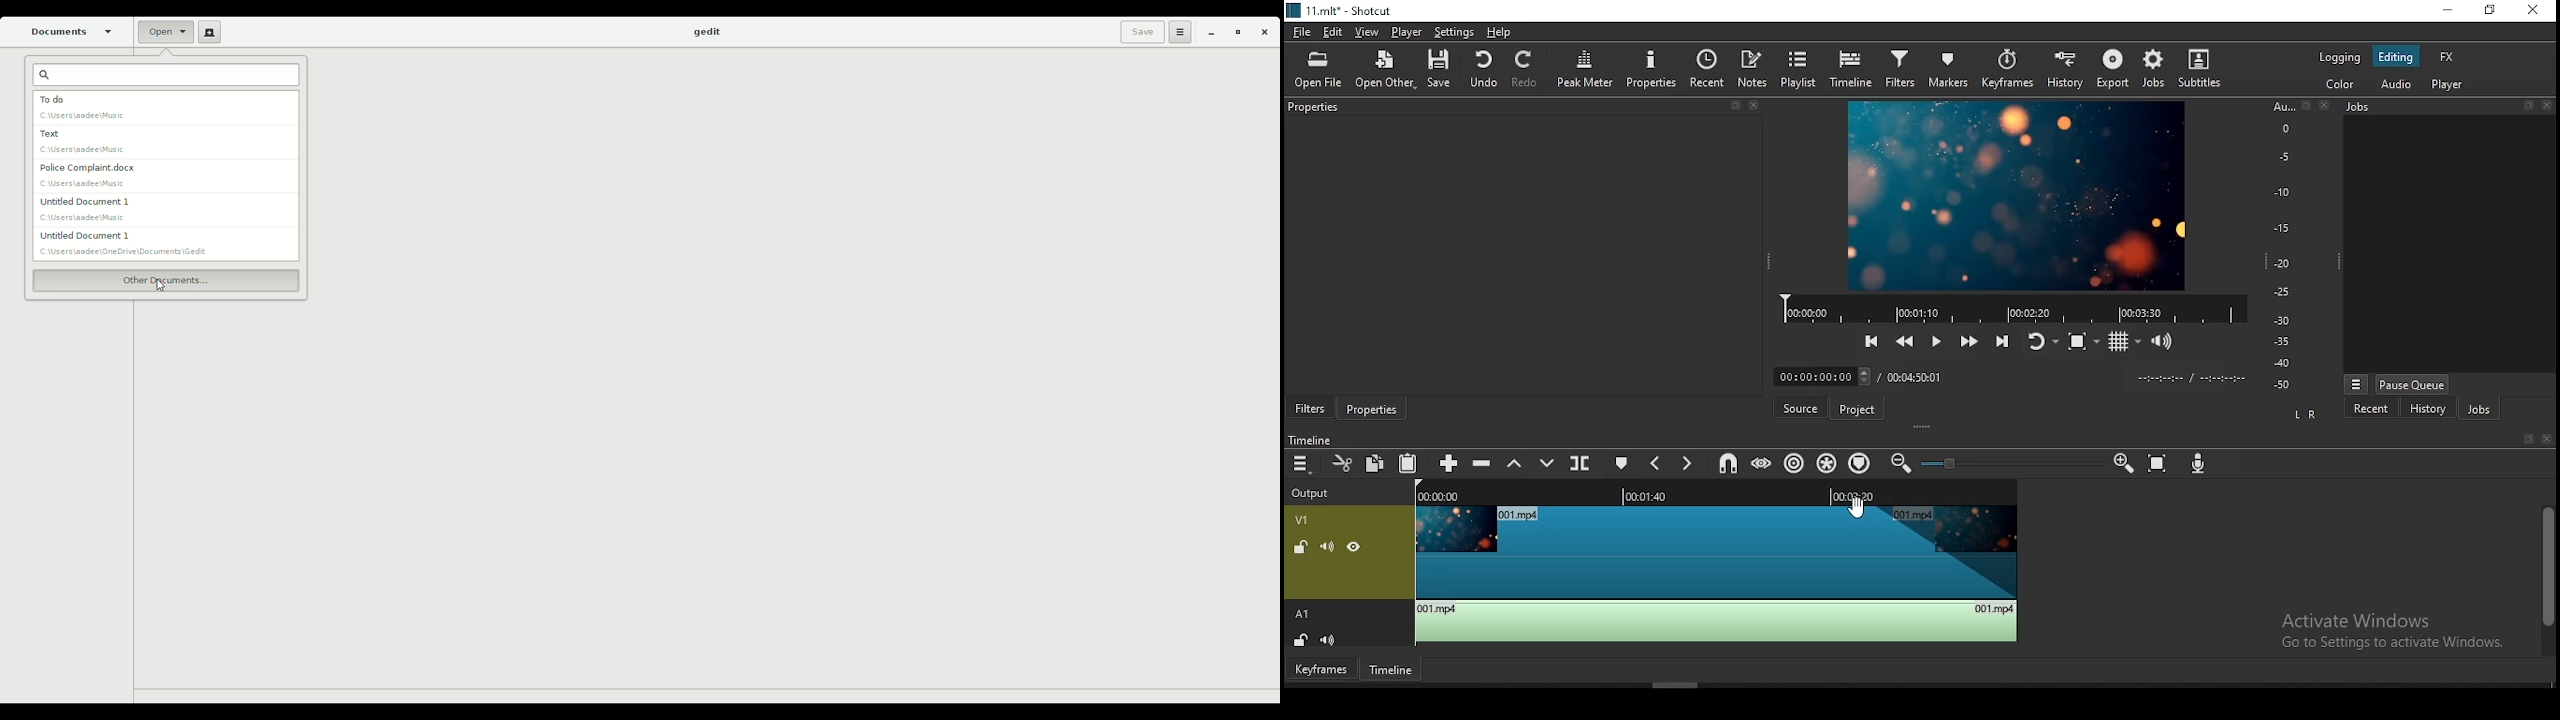 This screenshot has height=728, width=2576. I want to click on Documents, so click(73, 31).